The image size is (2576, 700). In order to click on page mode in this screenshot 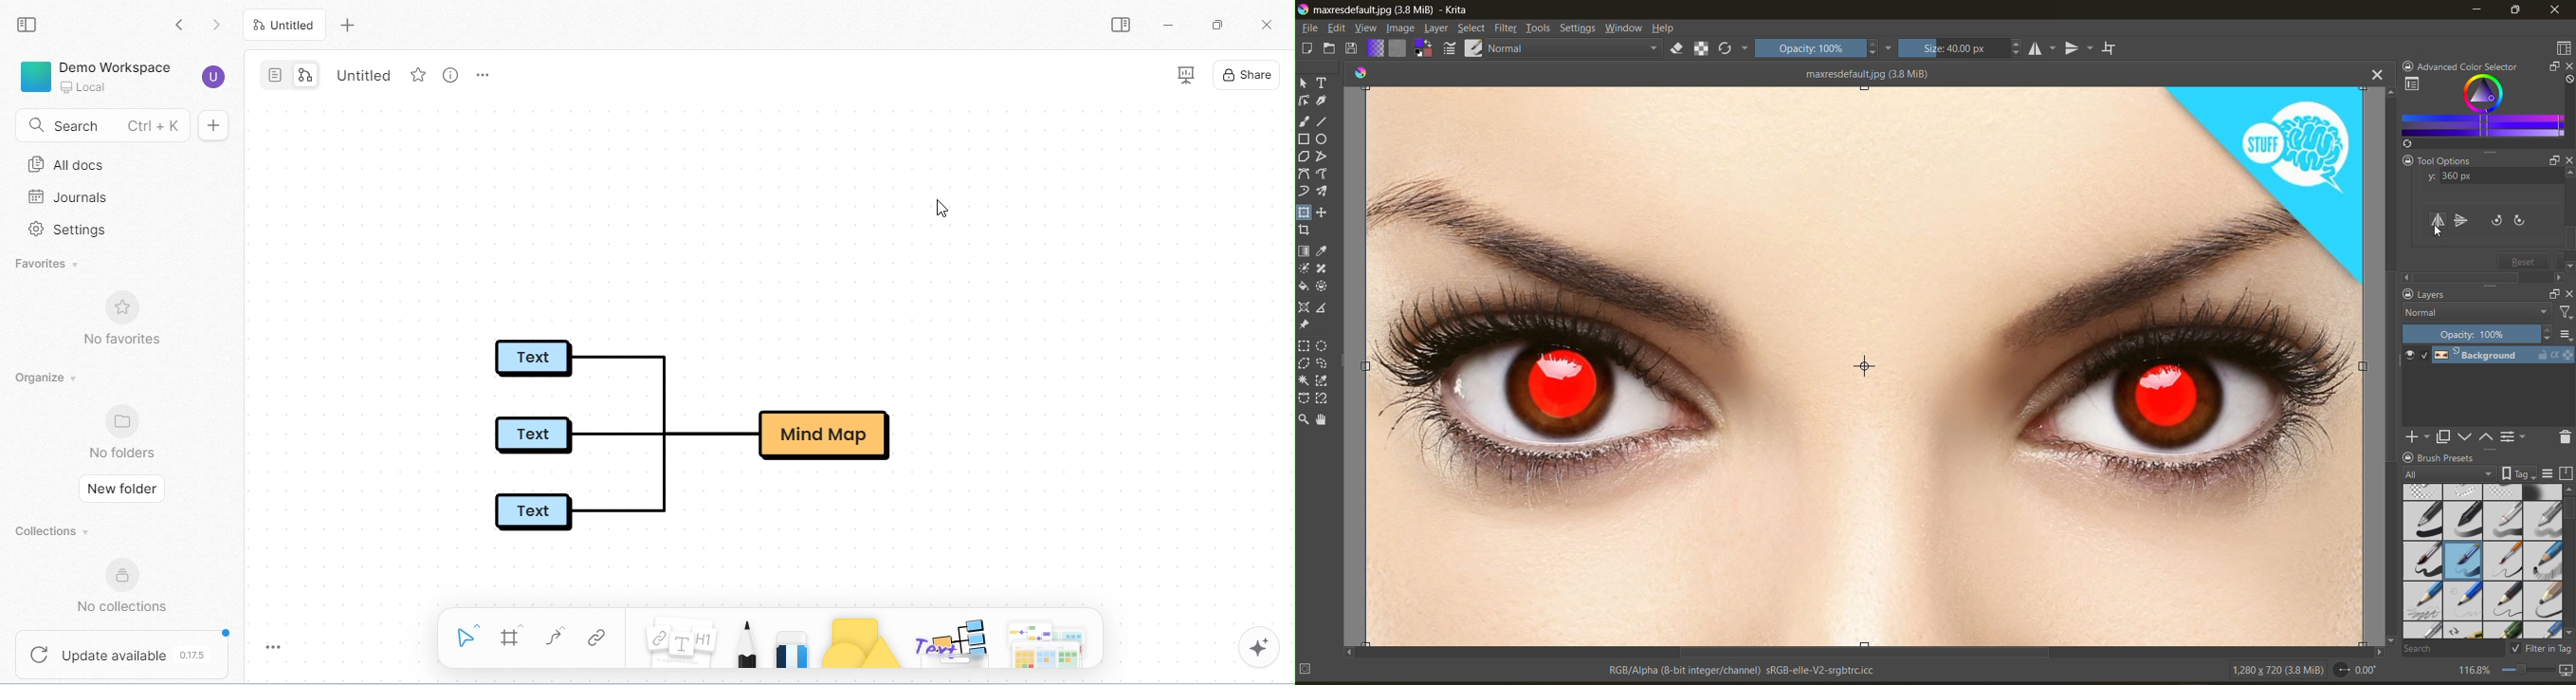, I will do `click(274, 75)`.